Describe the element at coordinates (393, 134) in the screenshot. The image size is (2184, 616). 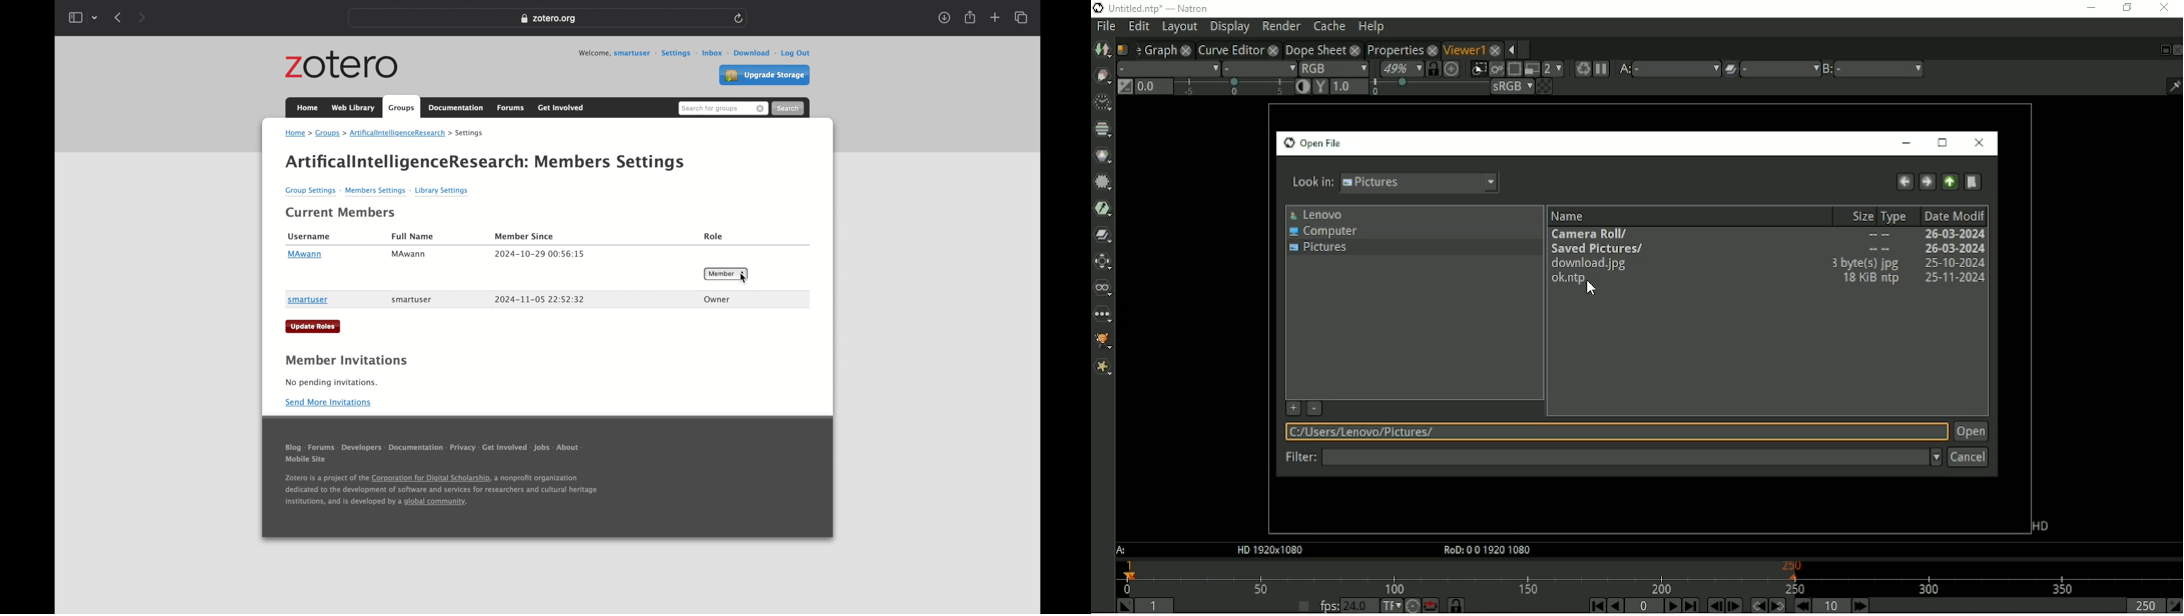
I see `artificialintelligenceresearch` at that location.